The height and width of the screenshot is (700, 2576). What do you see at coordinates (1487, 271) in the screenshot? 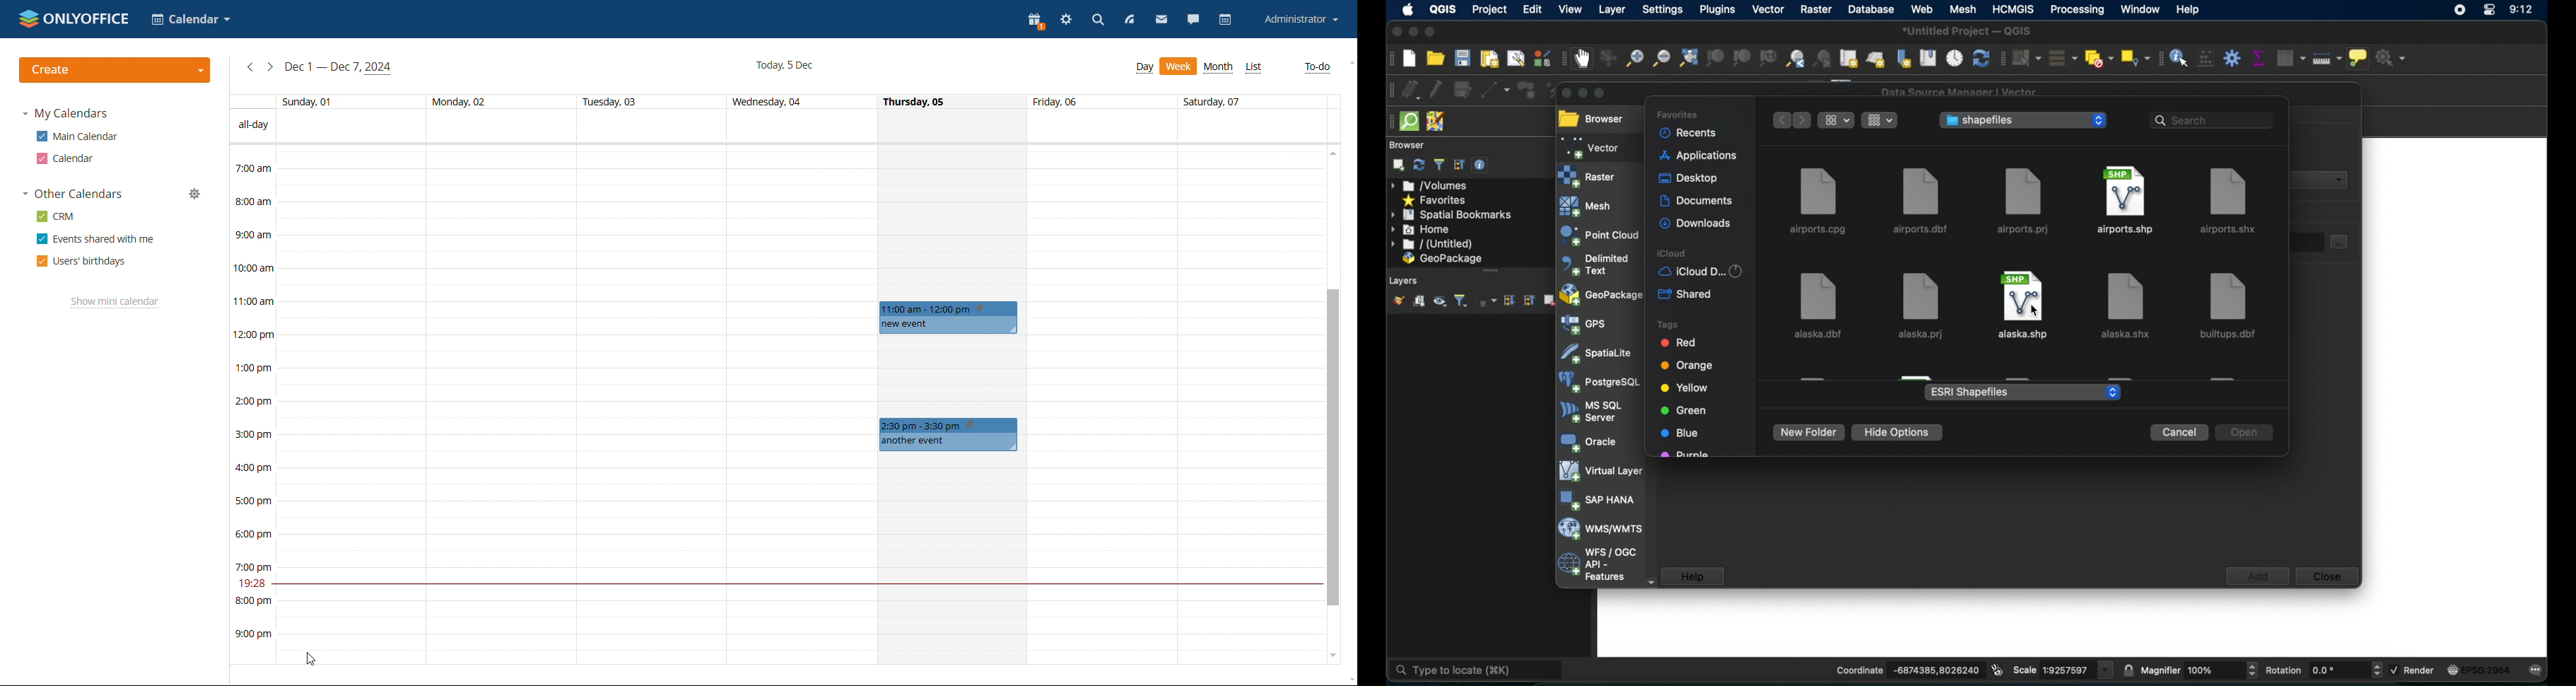
I see `scroll bar` at bounding box center [1487, 271].